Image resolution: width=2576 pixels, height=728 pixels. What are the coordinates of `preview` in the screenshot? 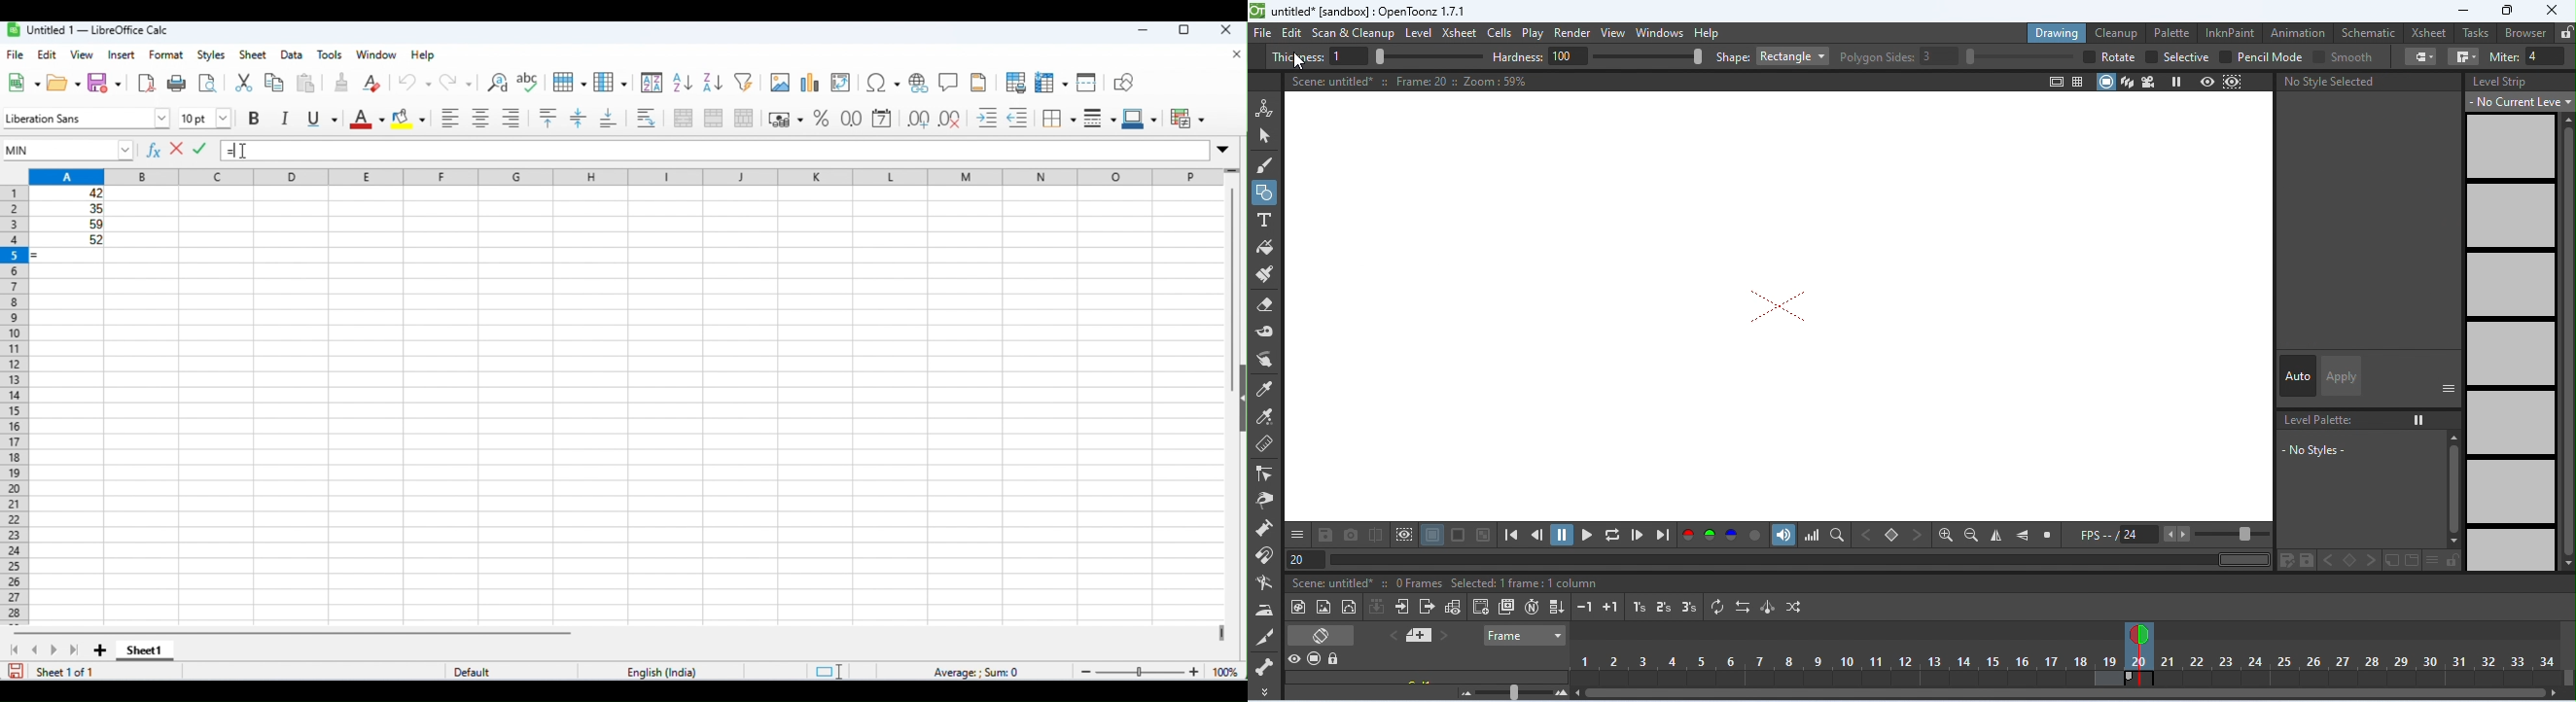 It's located at (2206, 82).